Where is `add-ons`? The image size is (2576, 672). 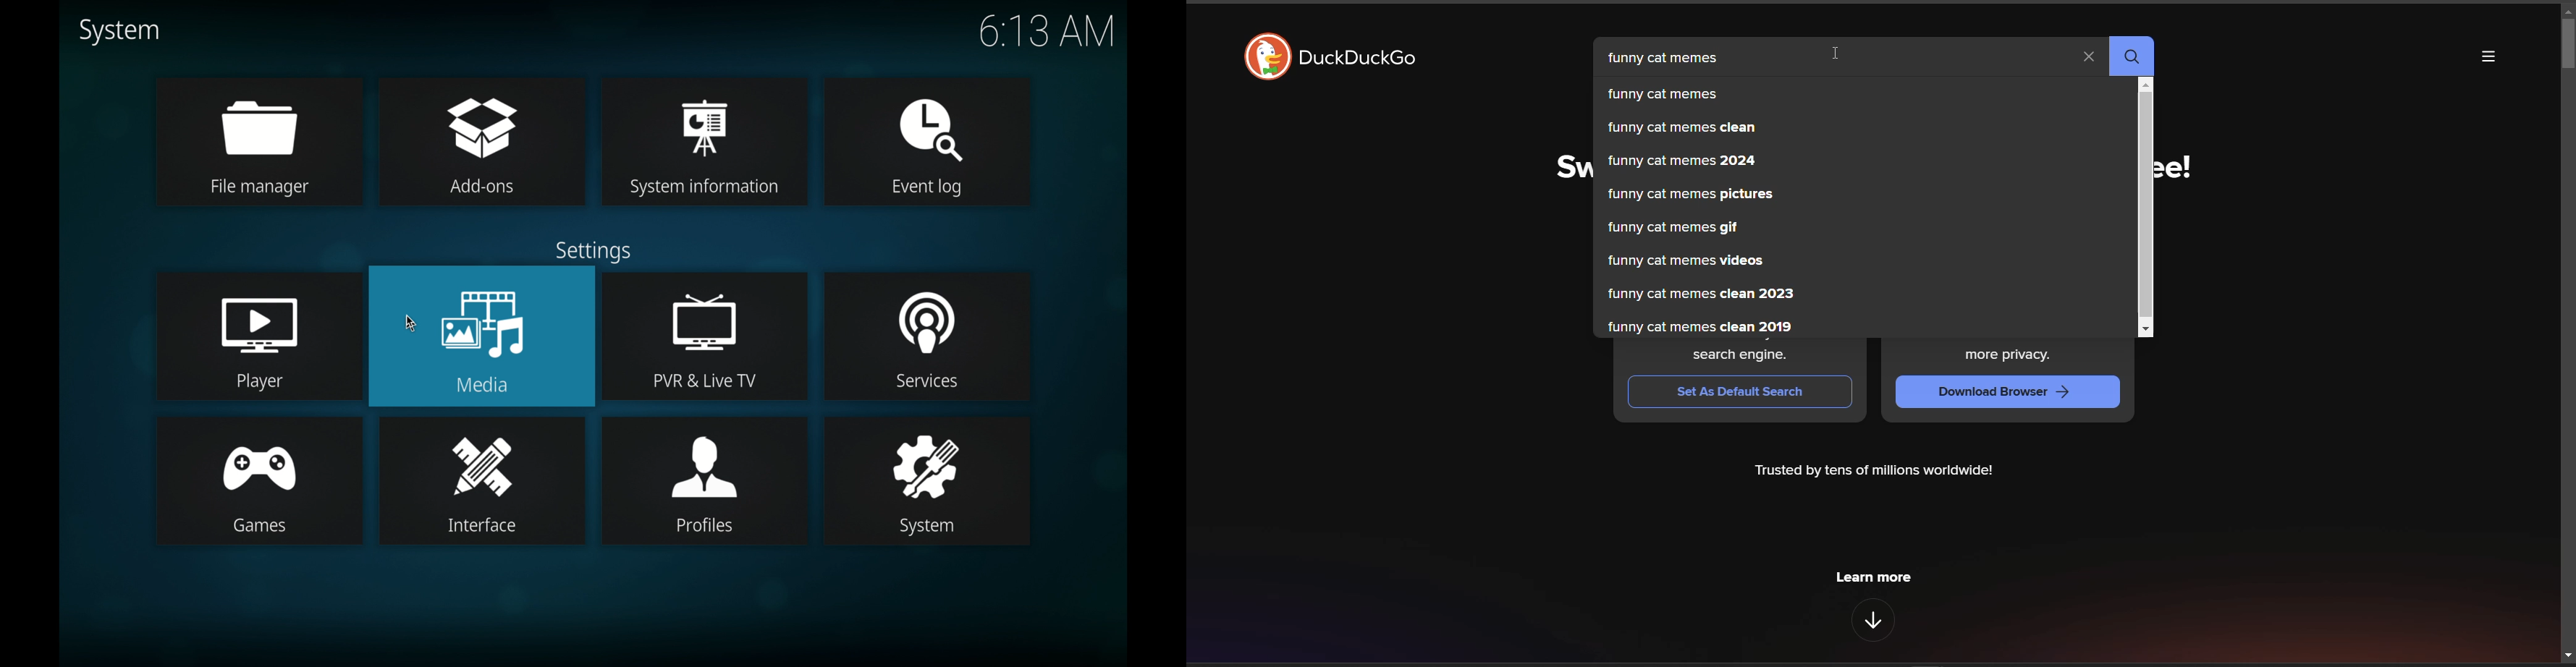
add-ons is located at coordinates (483, 143).